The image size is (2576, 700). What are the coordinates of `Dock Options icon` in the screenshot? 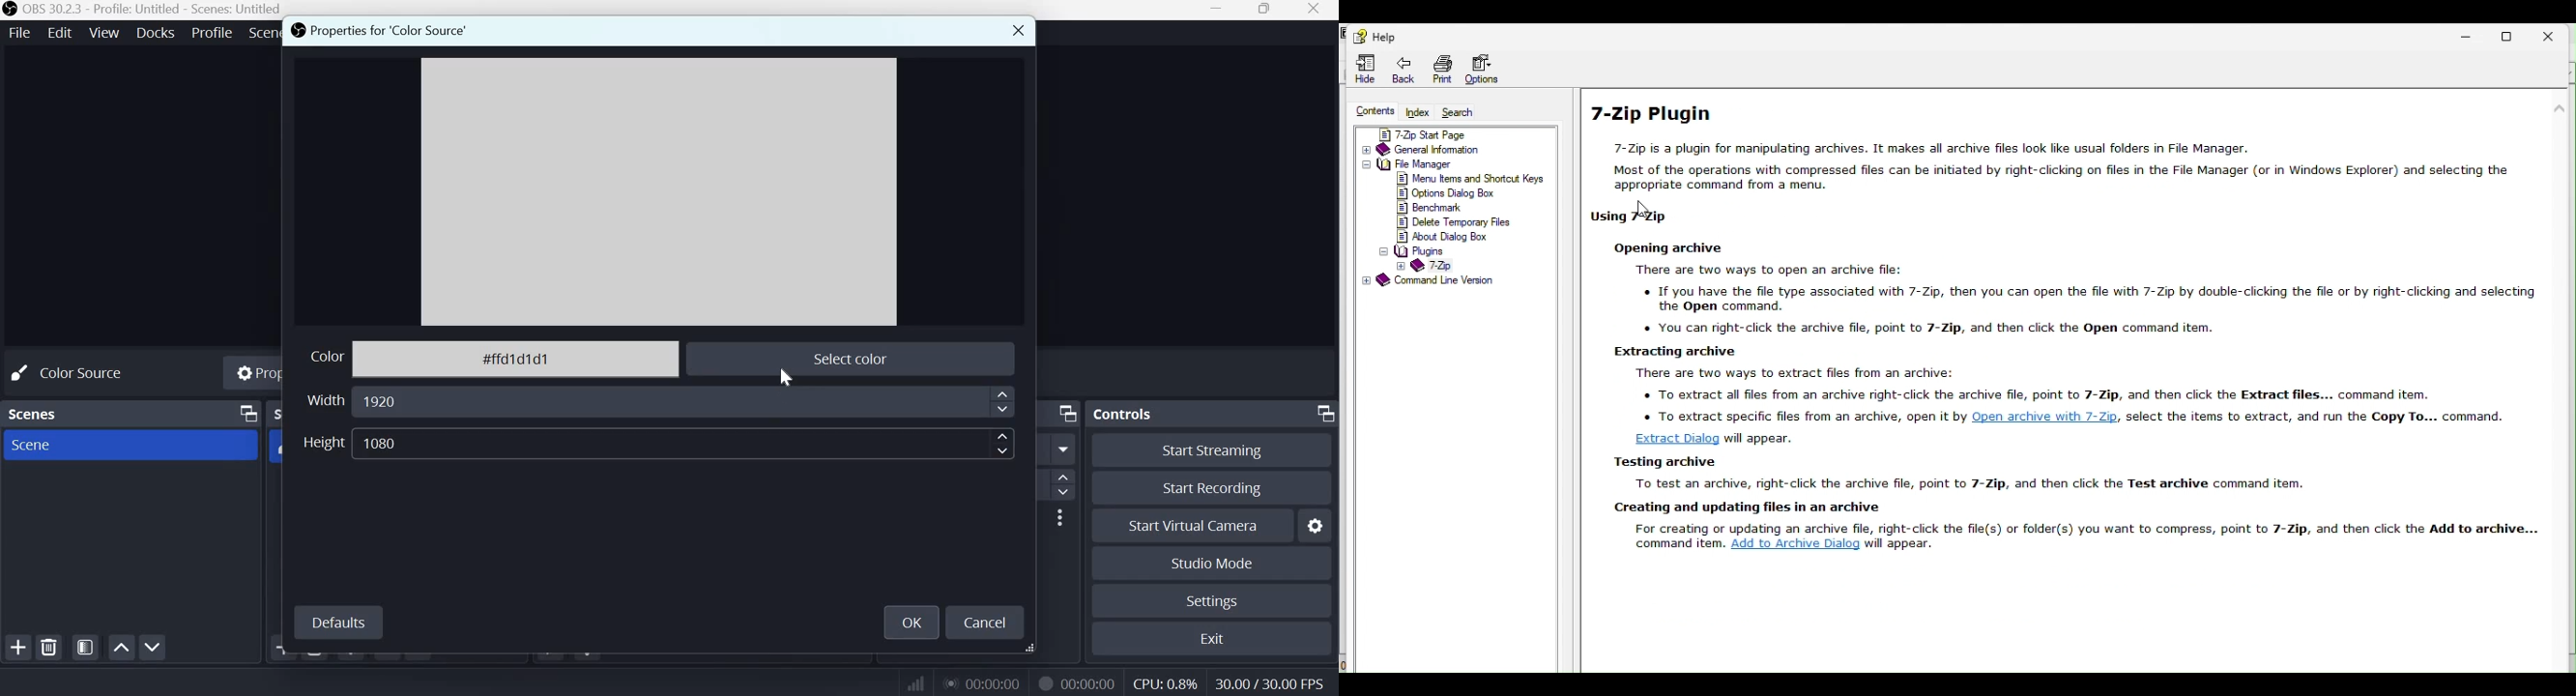 It's located at (1322, 412).